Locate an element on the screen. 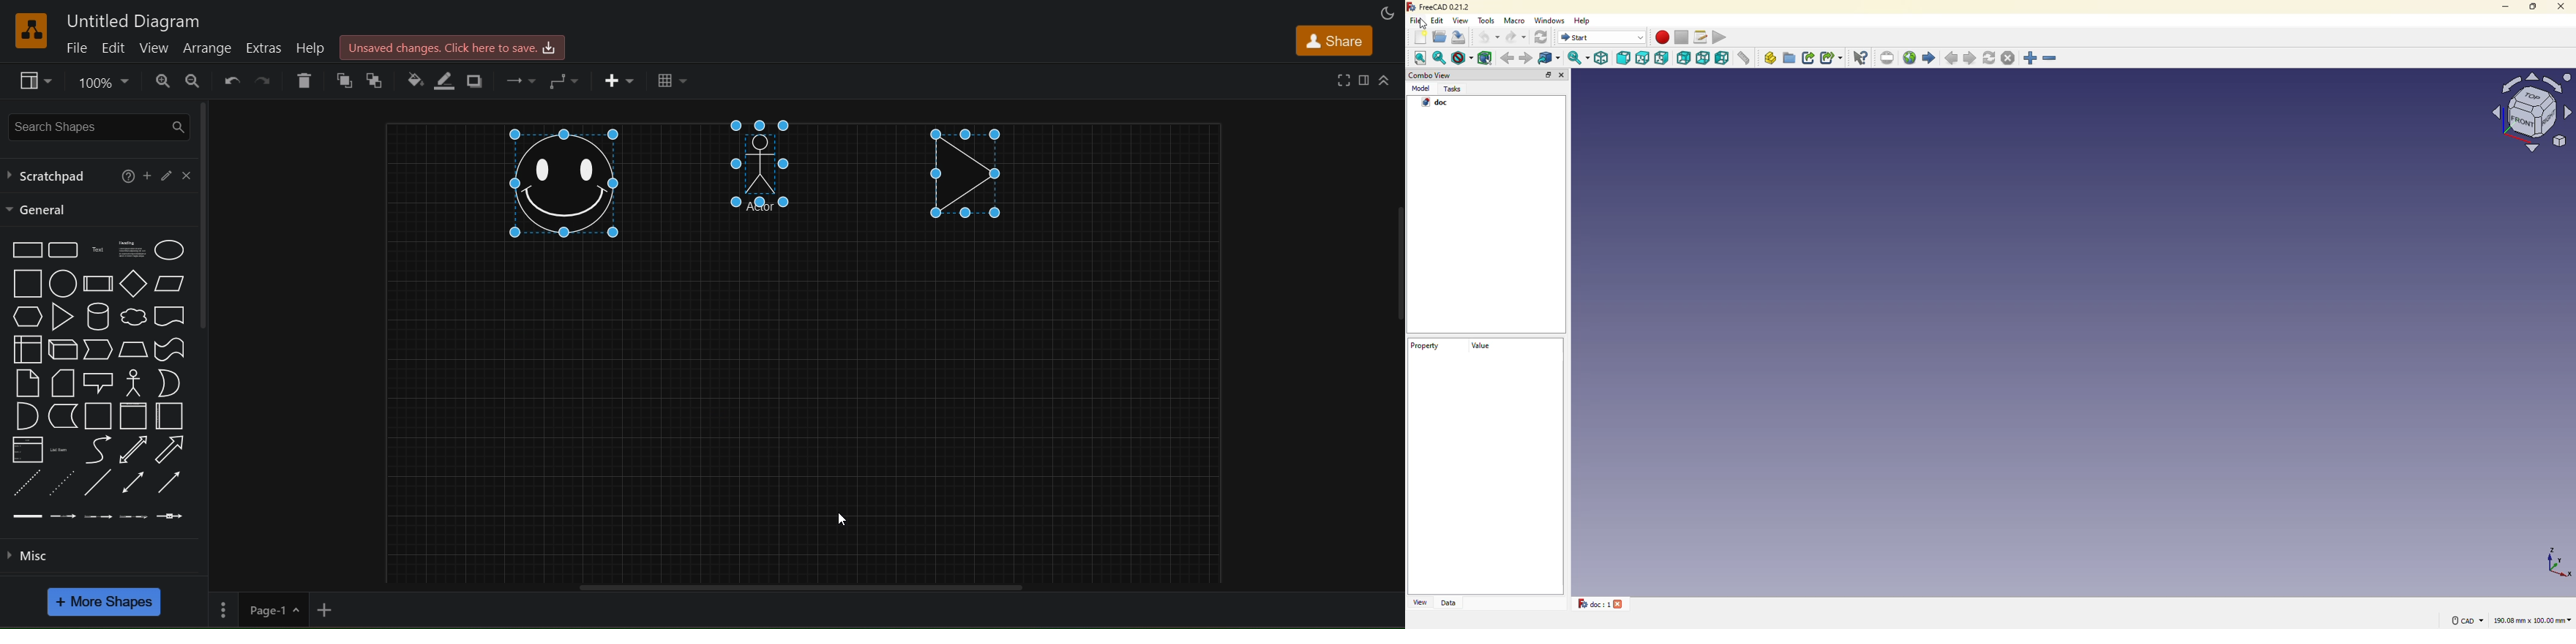 This screenshot has width=2576, height=644. undo is located at coordinates (229, 79).